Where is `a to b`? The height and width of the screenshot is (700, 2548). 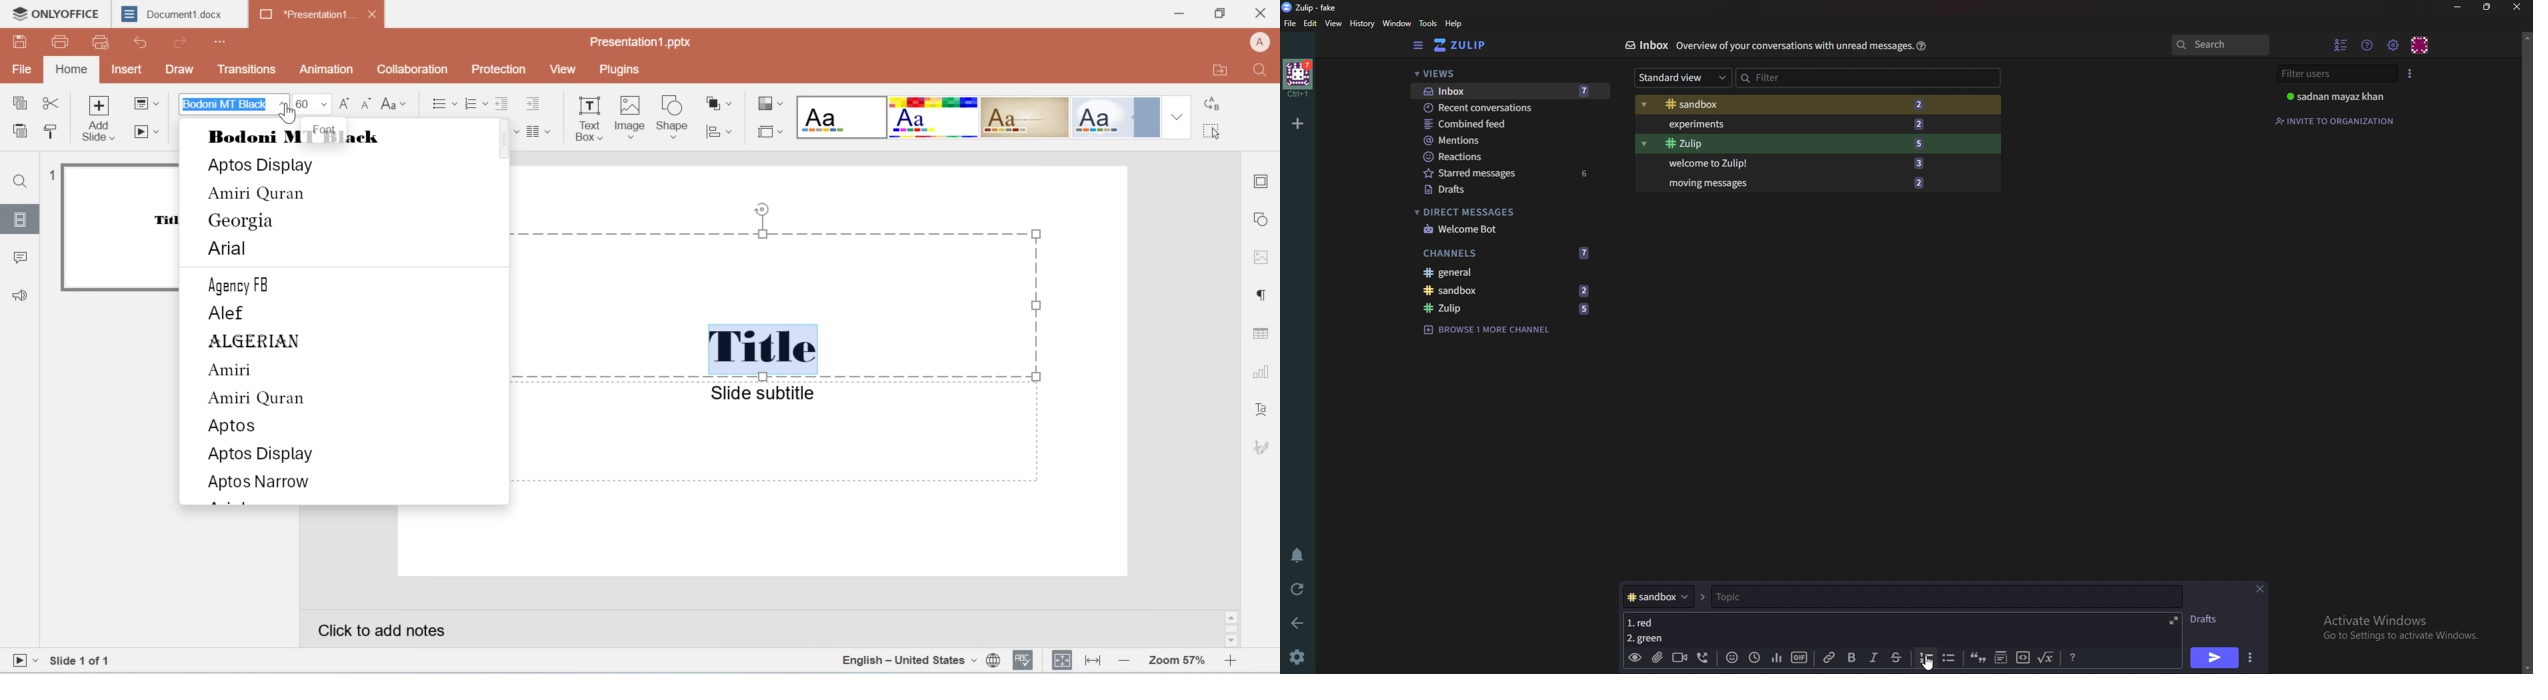 a to b is located at coordinates (1210, 105).